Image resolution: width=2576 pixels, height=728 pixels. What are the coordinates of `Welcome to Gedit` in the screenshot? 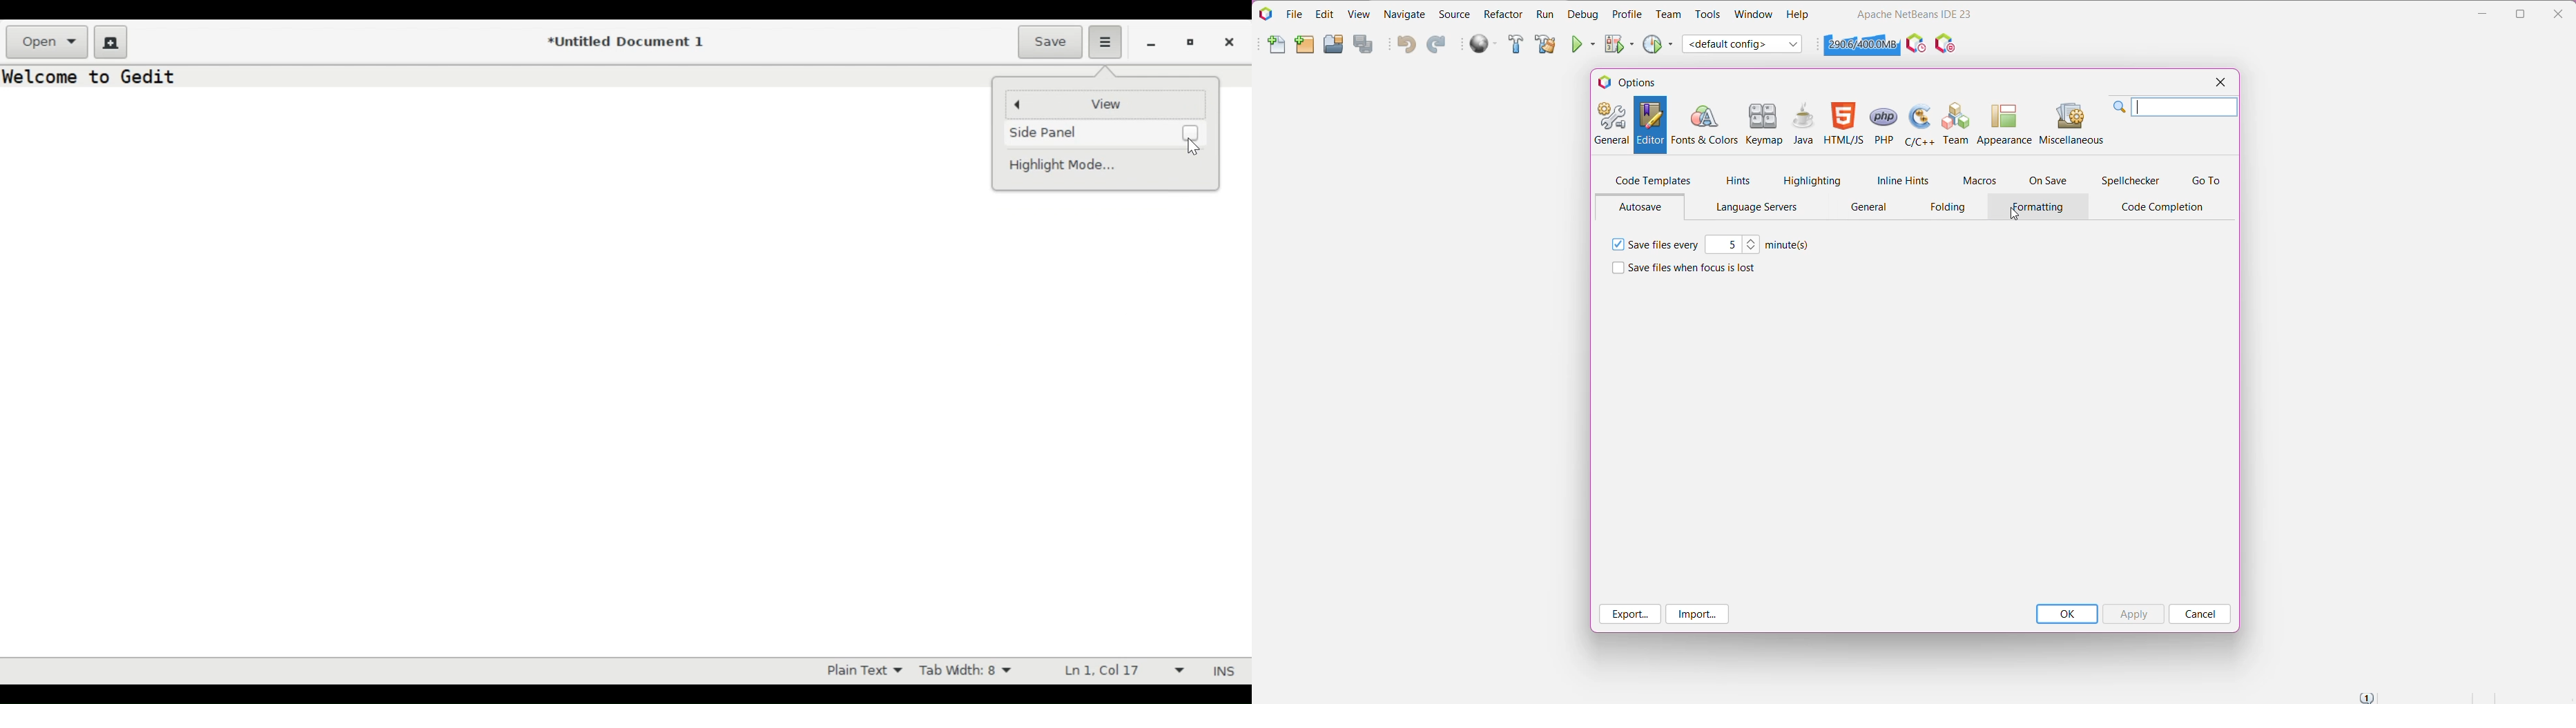 It's located at (93, 76).